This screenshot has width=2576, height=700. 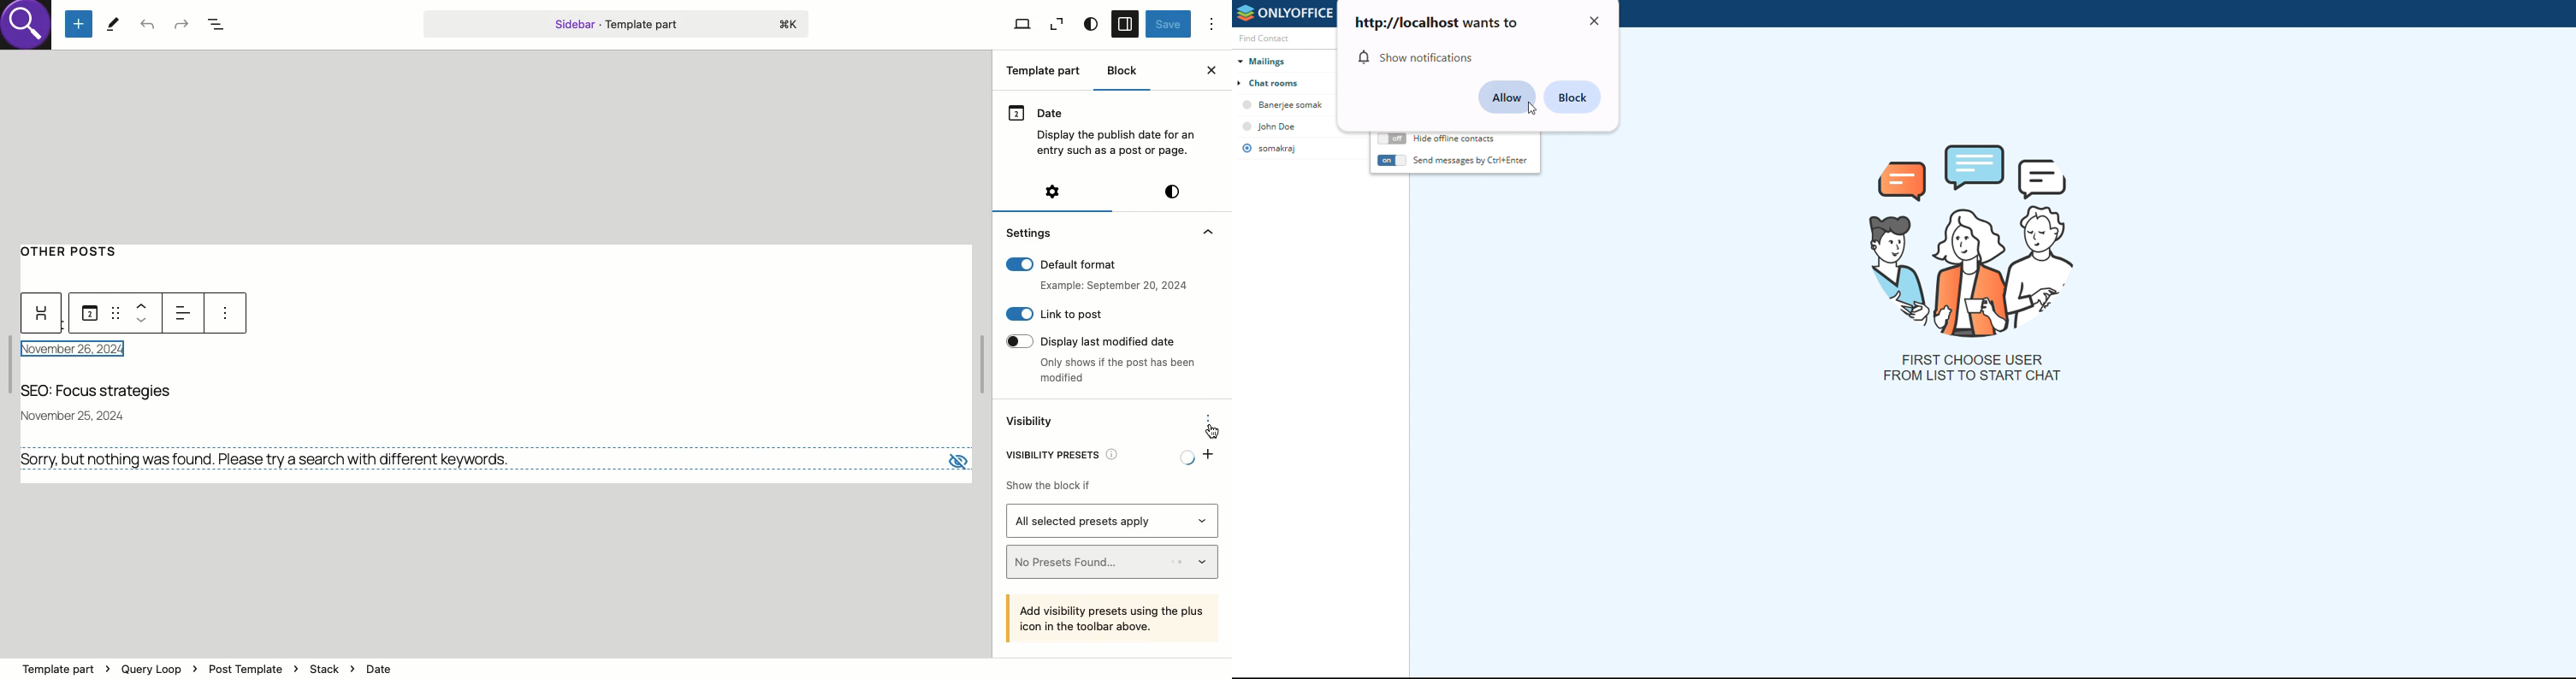 I want to click on Undo, so click(x=148, y=26).